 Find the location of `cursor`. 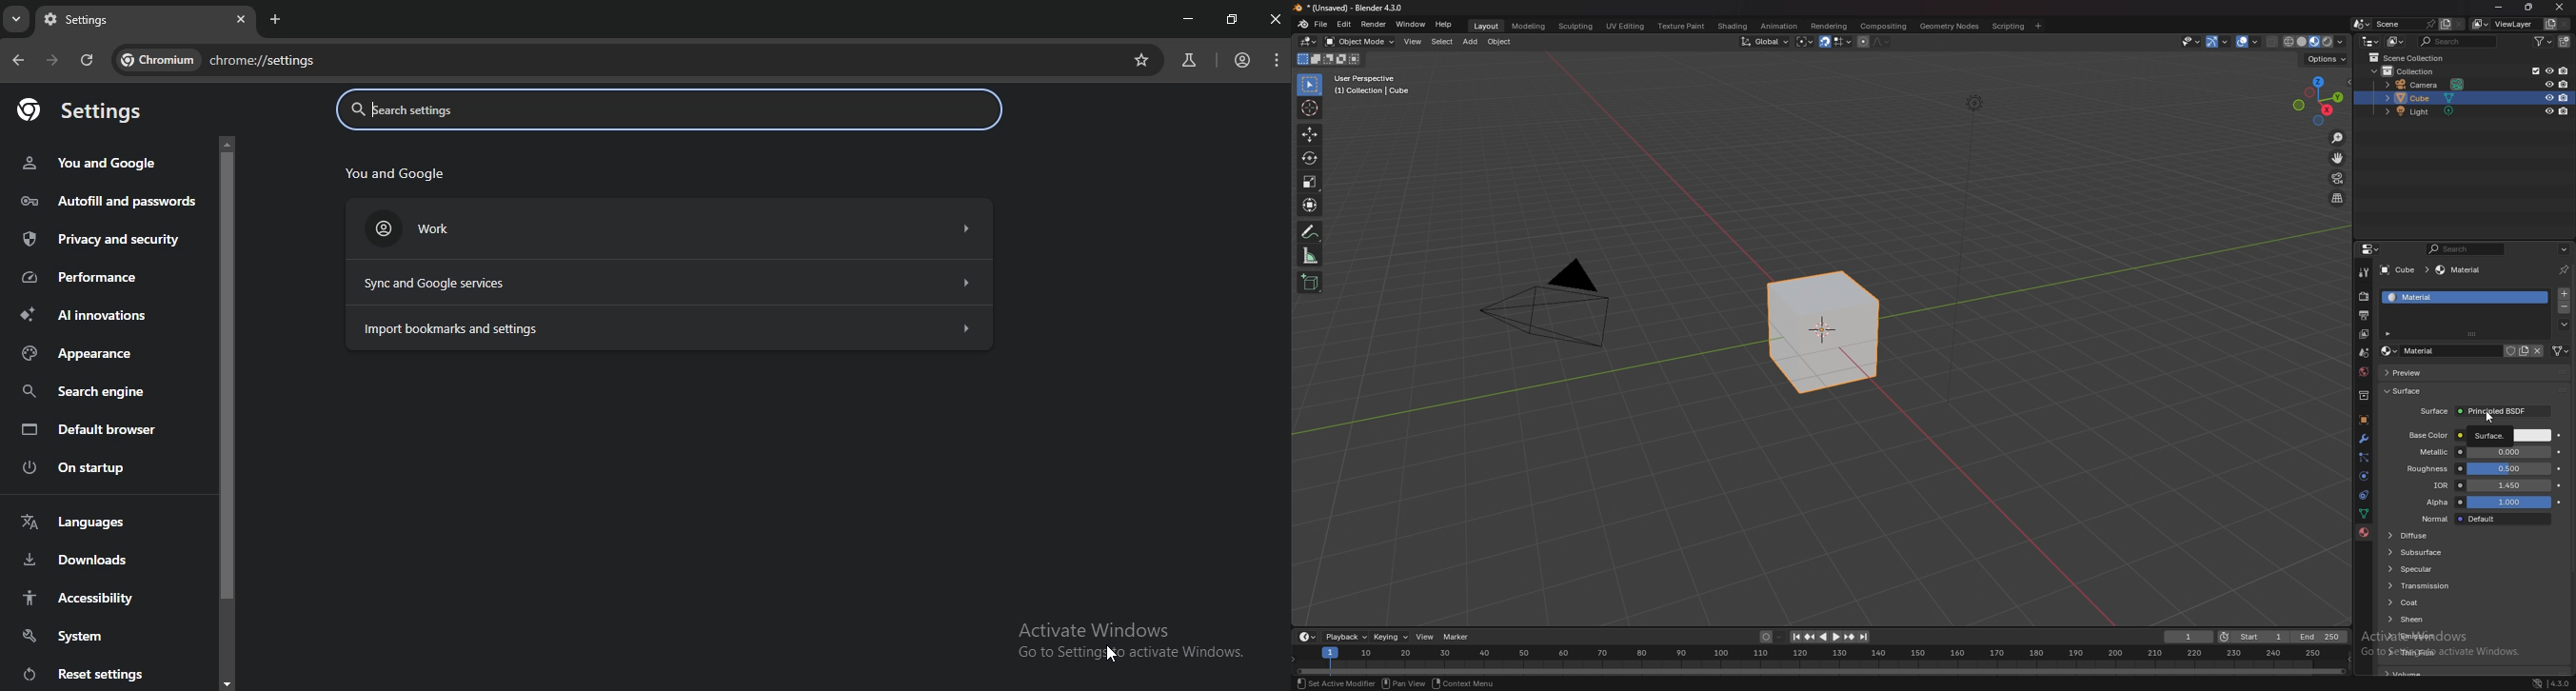

cursor is located at coordinates (1114, 656).